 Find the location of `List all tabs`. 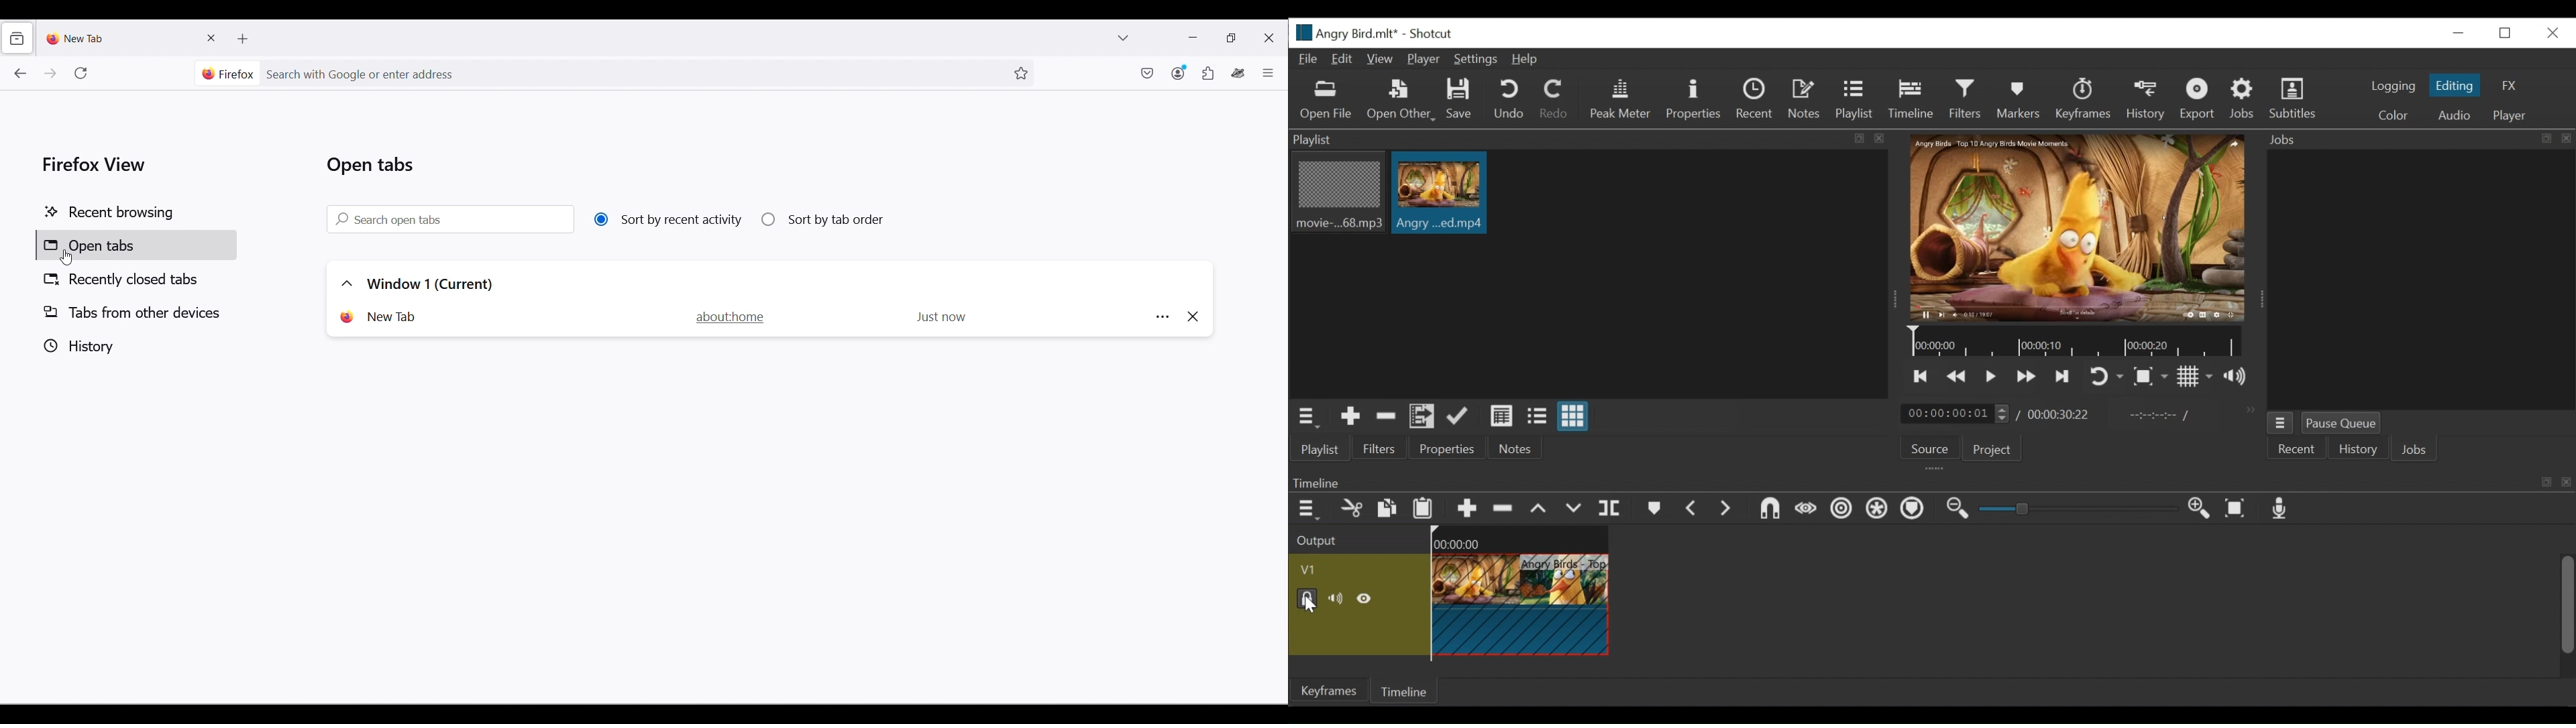

List all tabs is located at coordinates (1123, 37).